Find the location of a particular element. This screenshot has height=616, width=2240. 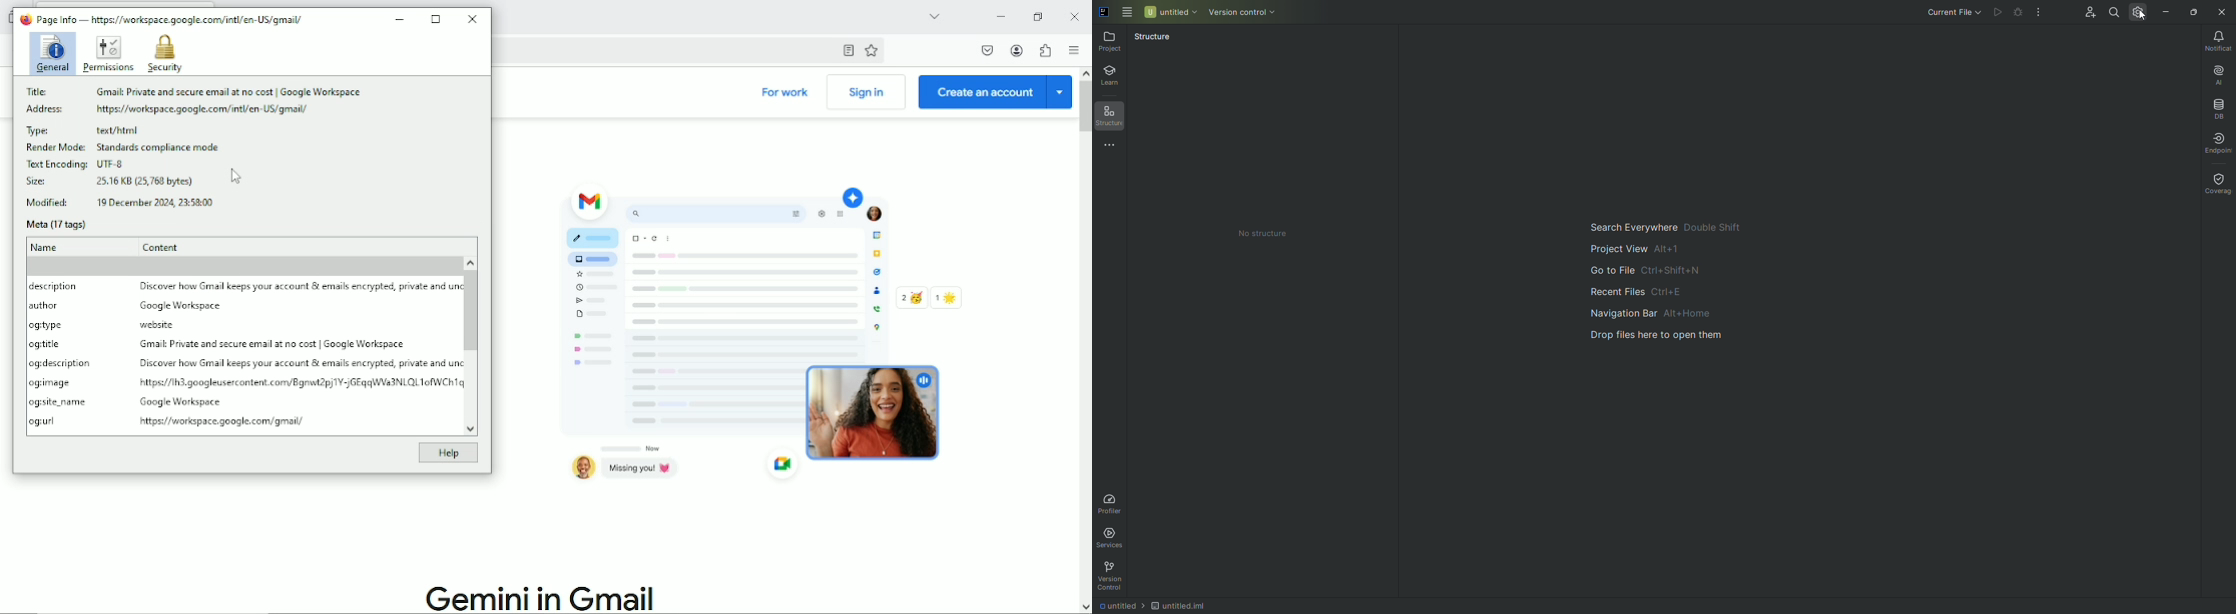

Account is located at coordinates (1017, 50).